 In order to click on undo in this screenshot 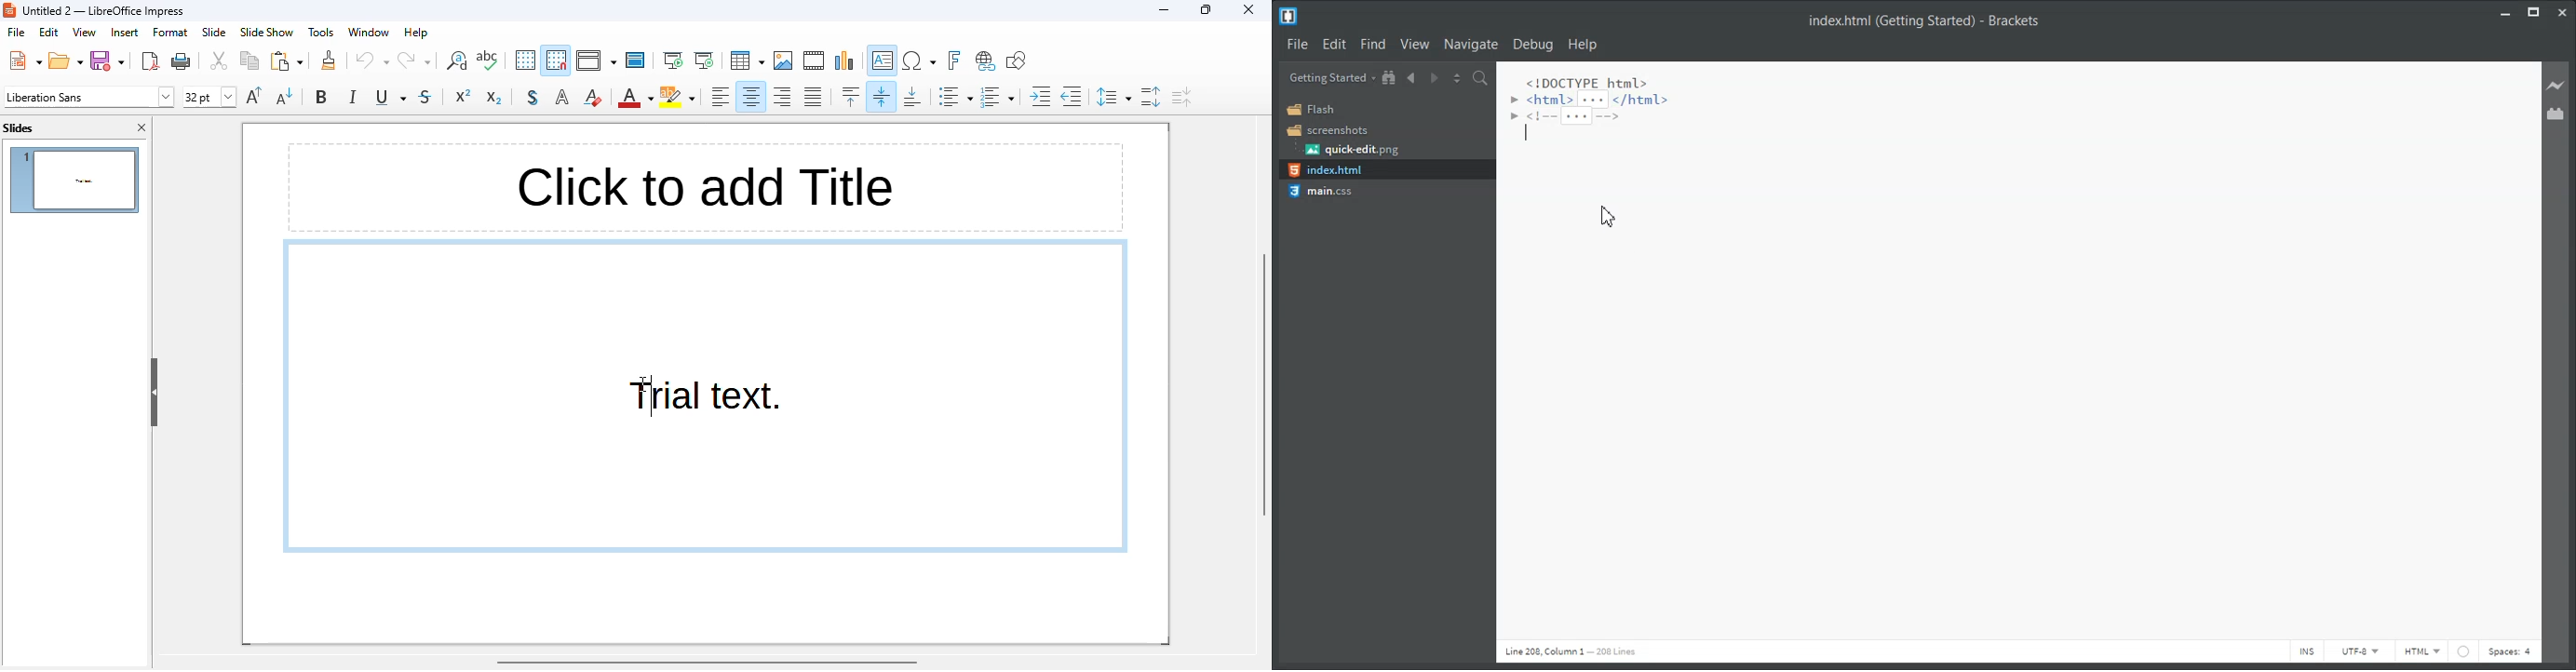, I will do `click(372, 60)`.